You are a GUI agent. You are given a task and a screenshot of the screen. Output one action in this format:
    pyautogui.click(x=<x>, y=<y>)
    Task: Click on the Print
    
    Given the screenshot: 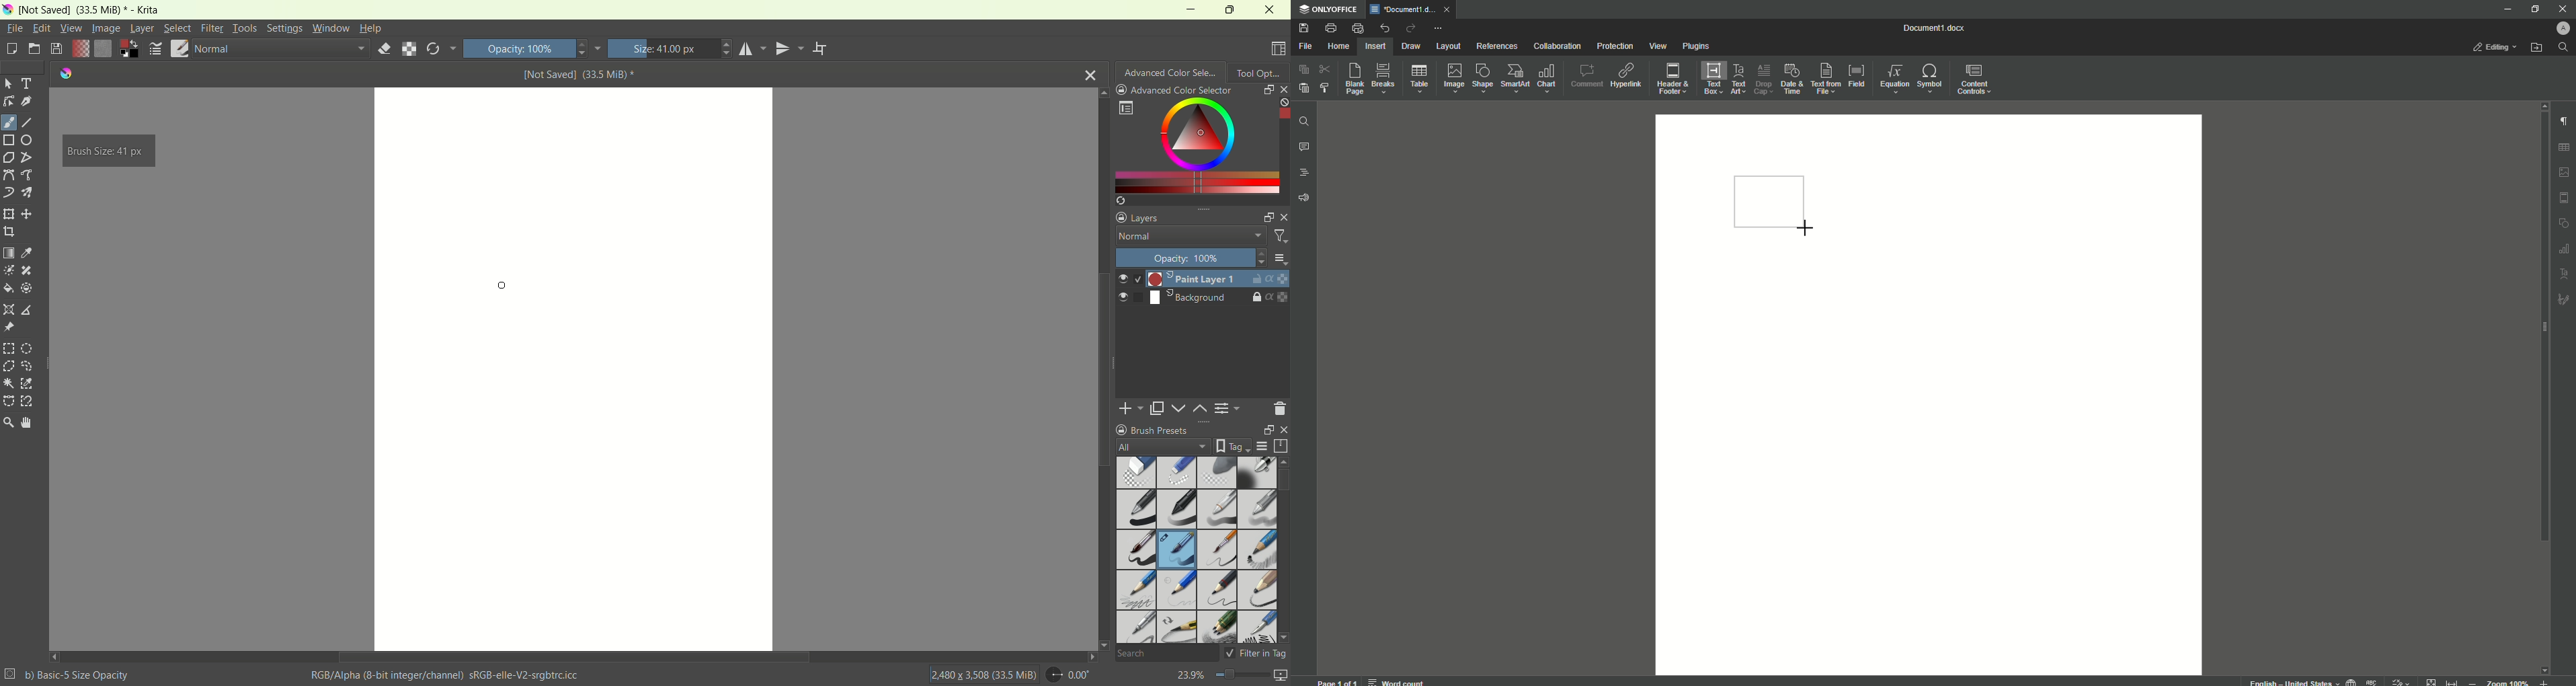 What is the action you would take?
    pyautogui.click(x=1330, y=28)
    